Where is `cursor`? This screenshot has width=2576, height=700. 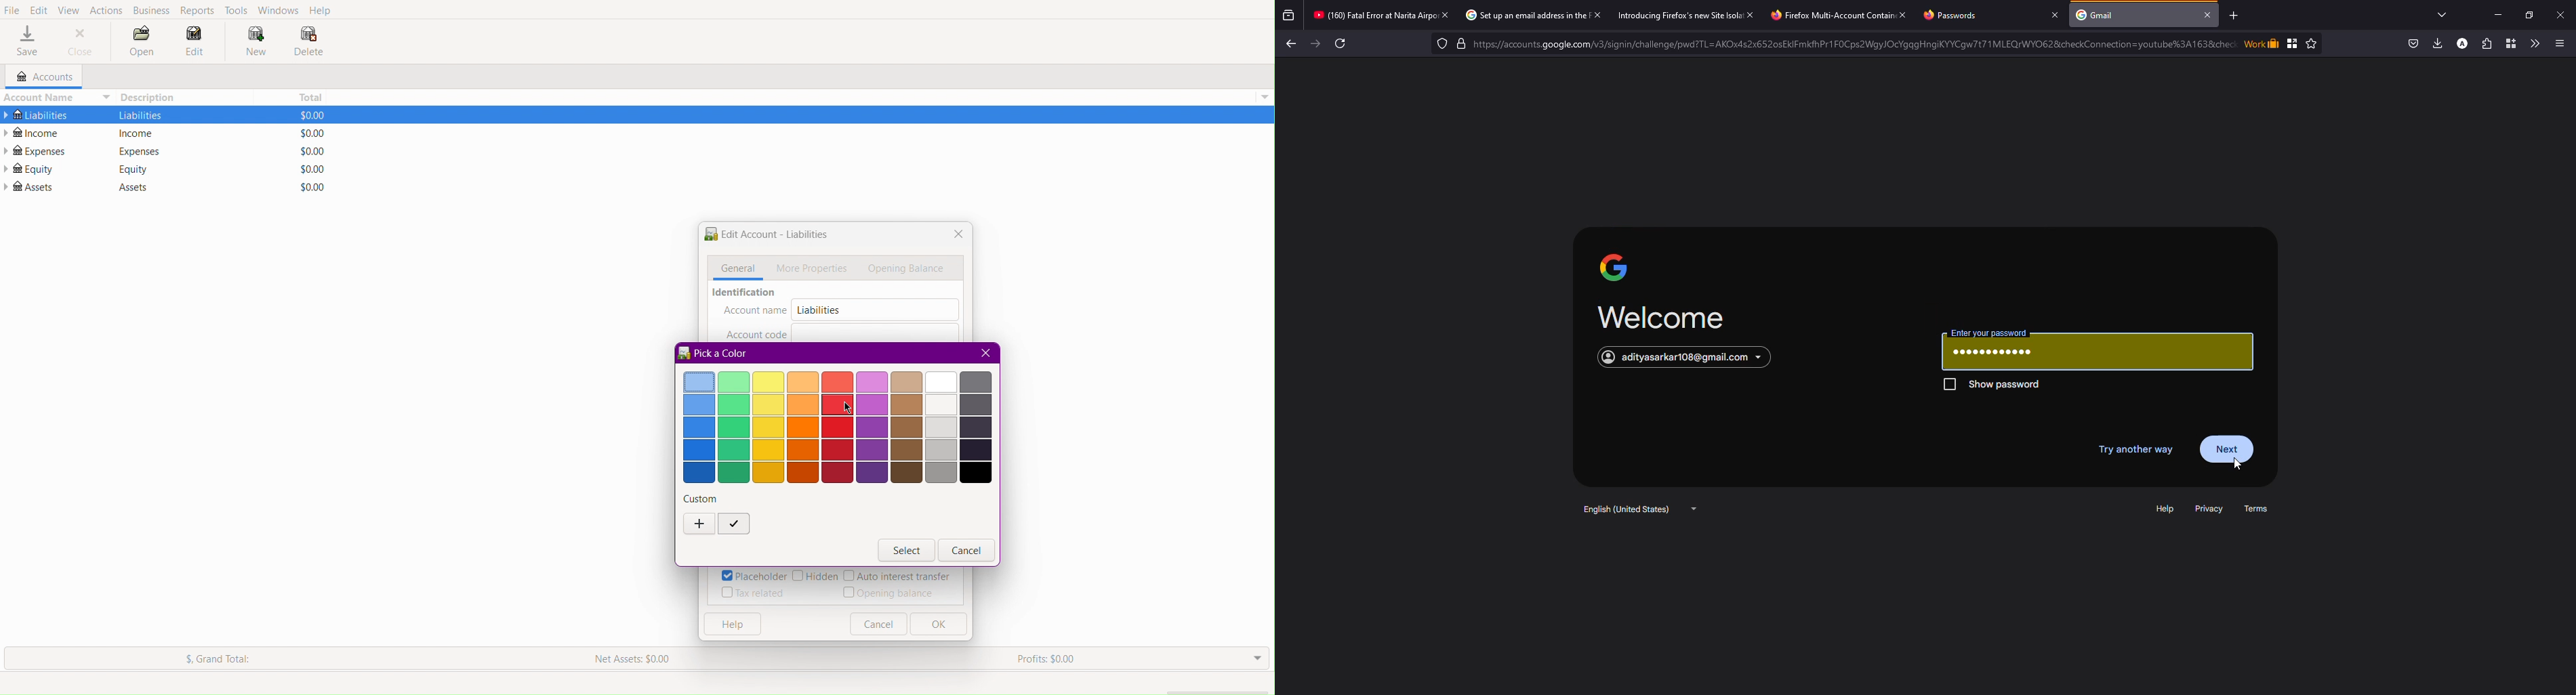
cursor is located at coordinates (846, 409).